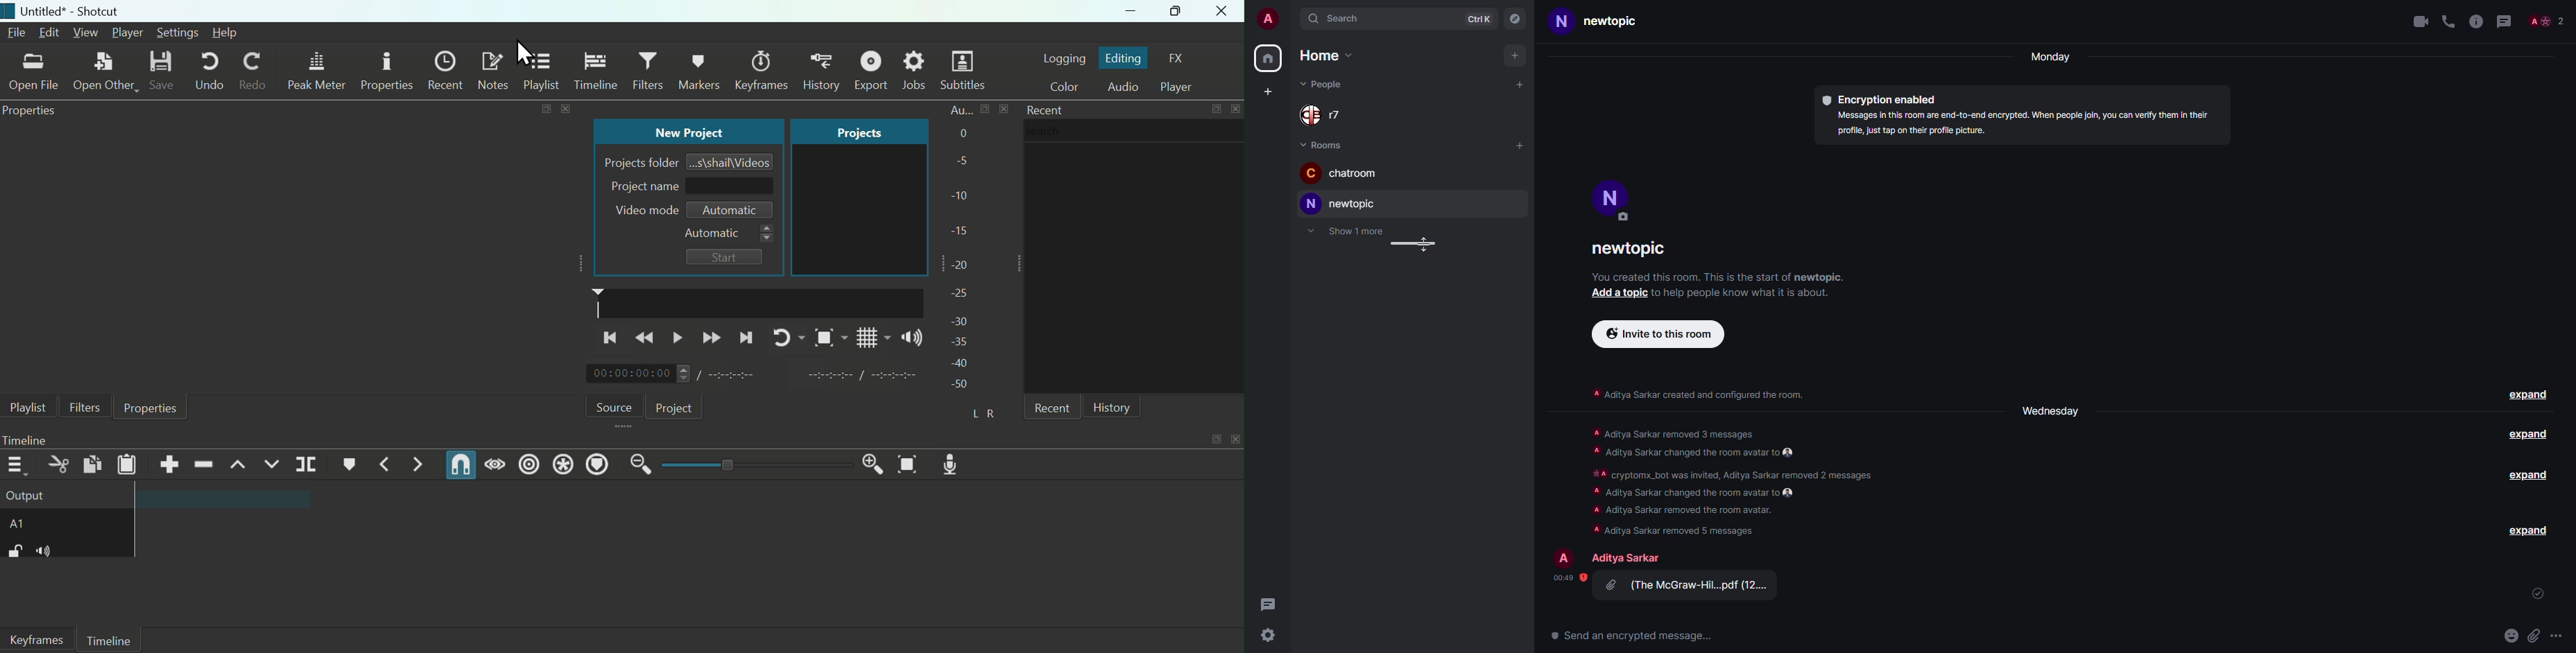 The width and height of the screenshot is (2576, 672). Describe the element at coordinates (912, 463) in the screenshot. I see `Zoom Timeline to Fit` at that location.